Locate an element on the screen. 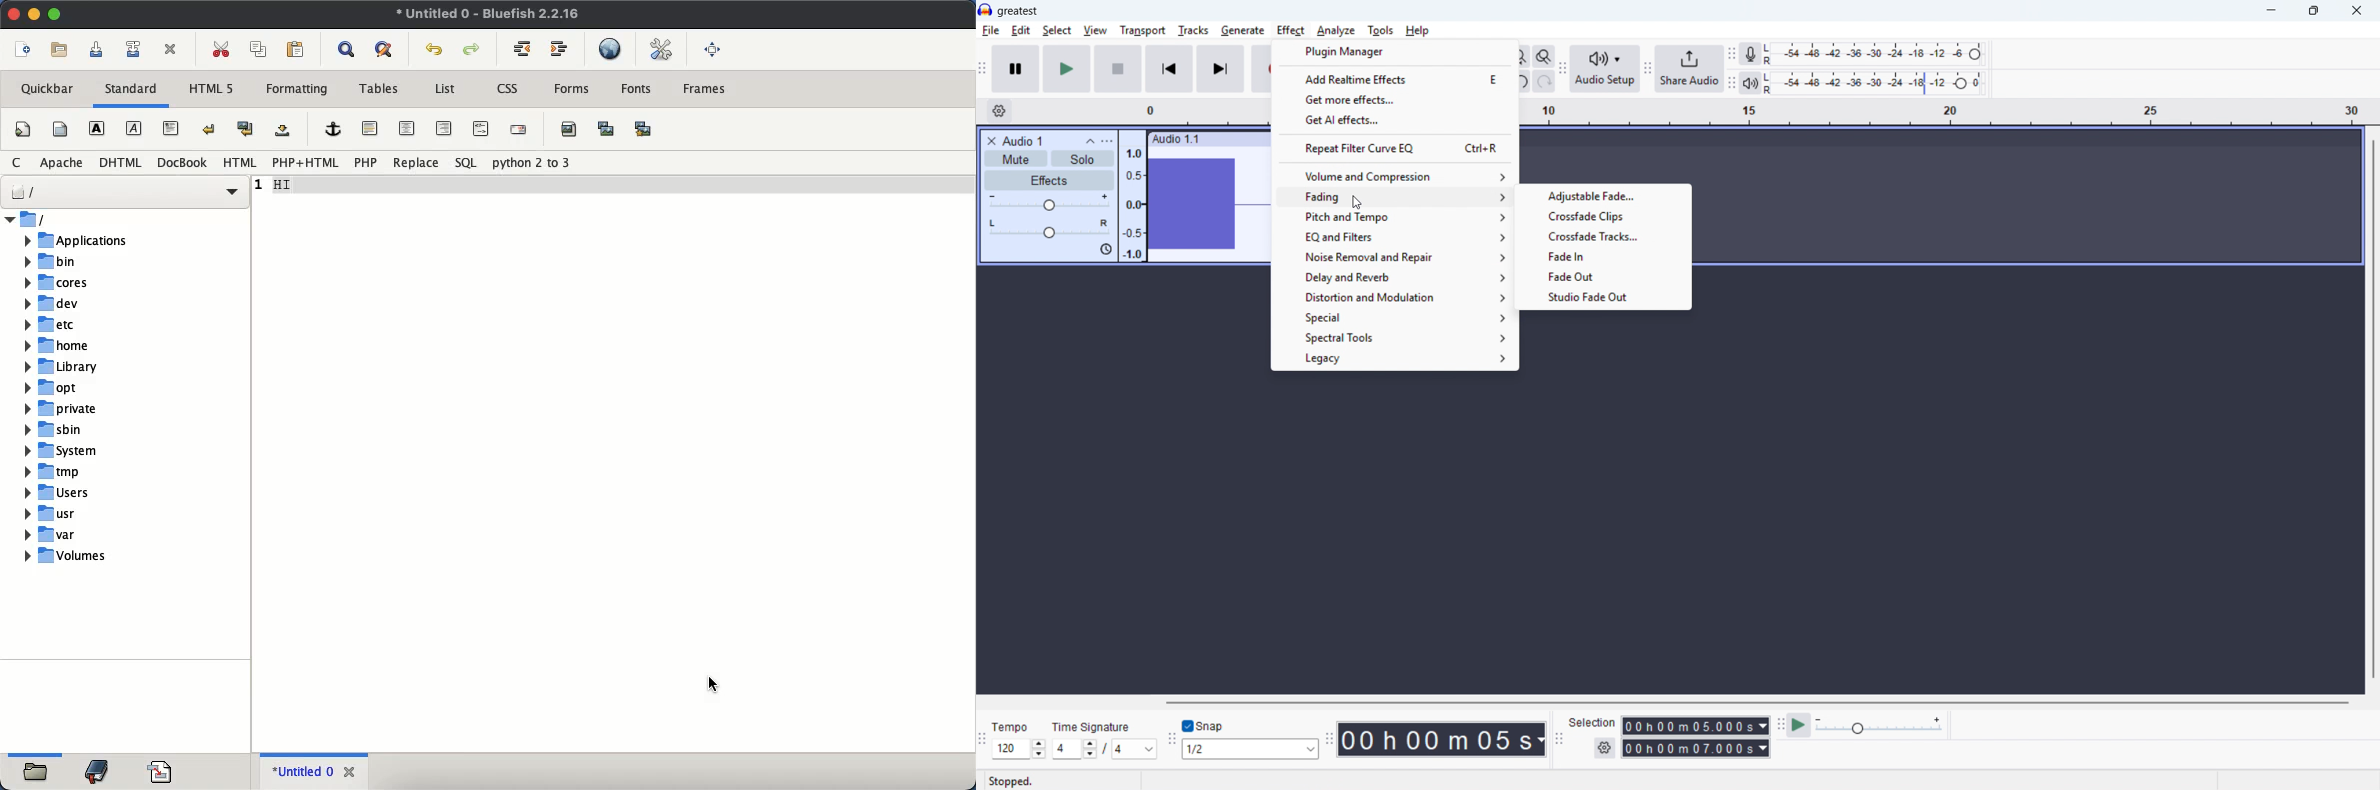 This screenshot has width=2380, height=812. transport toolbar is located at coordinates (983, 70).